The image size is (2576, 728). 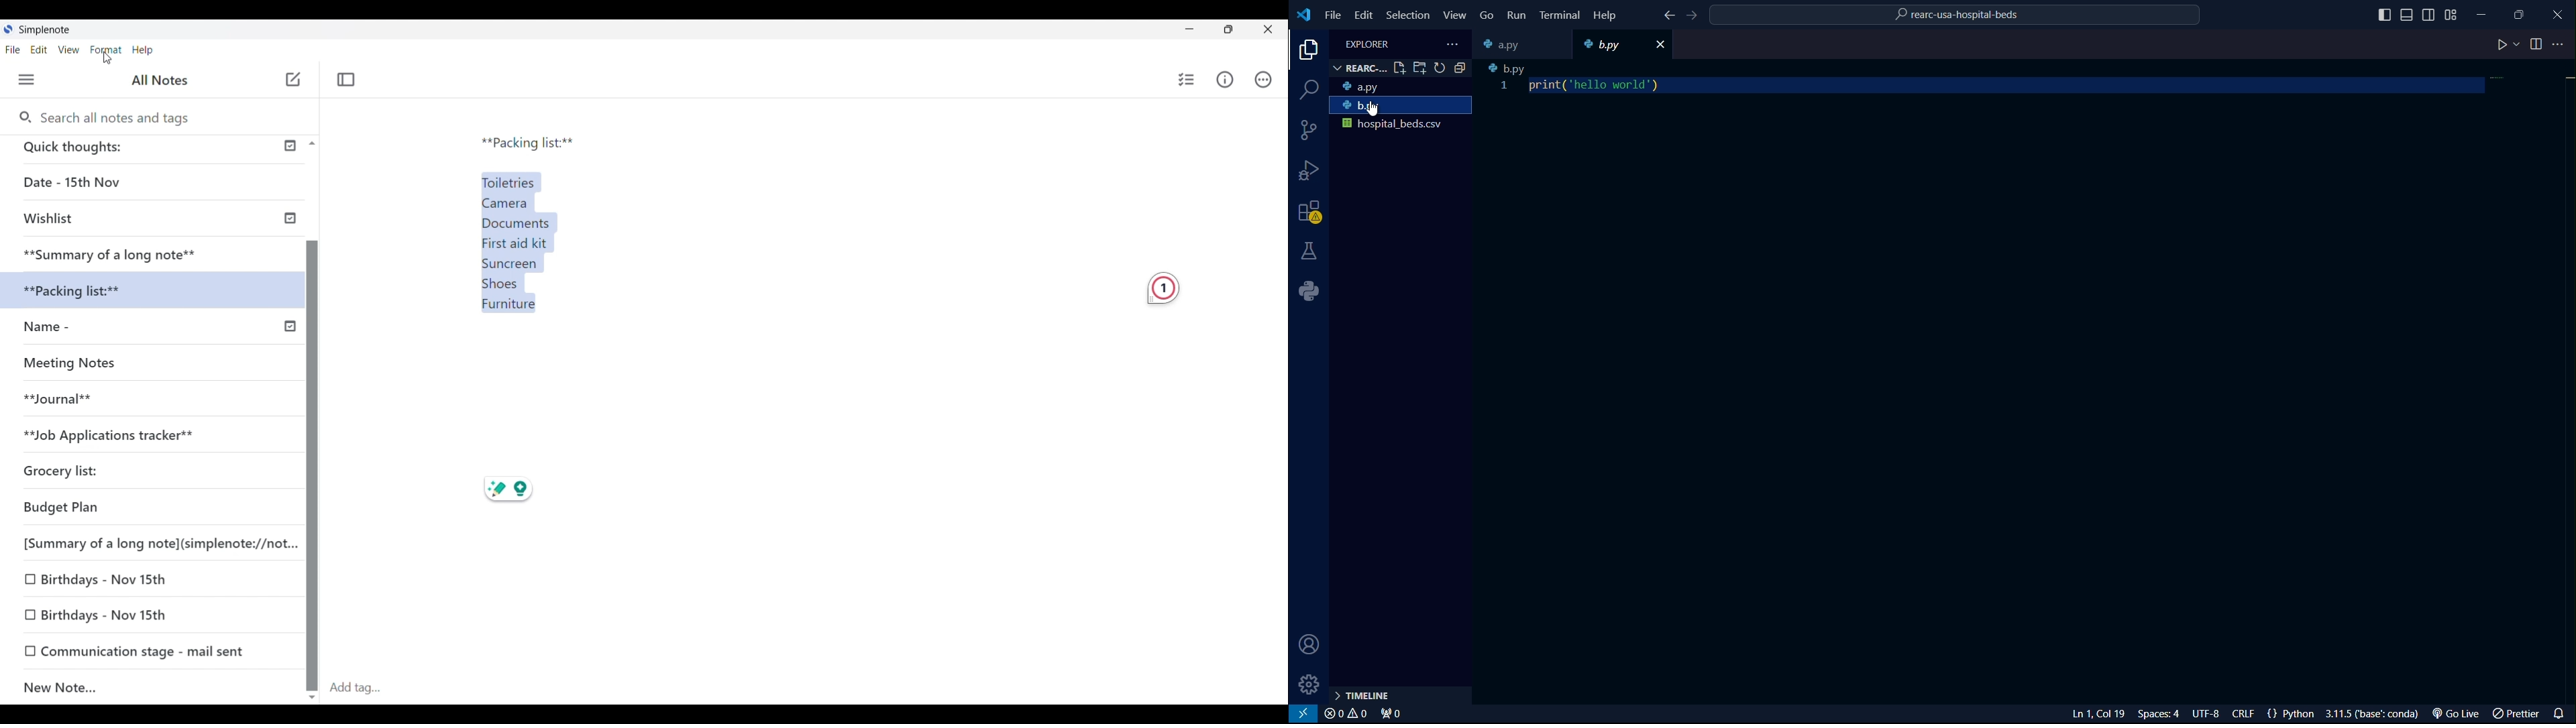 I want to click on Search all notes and tags, so click(x=119, y=118).